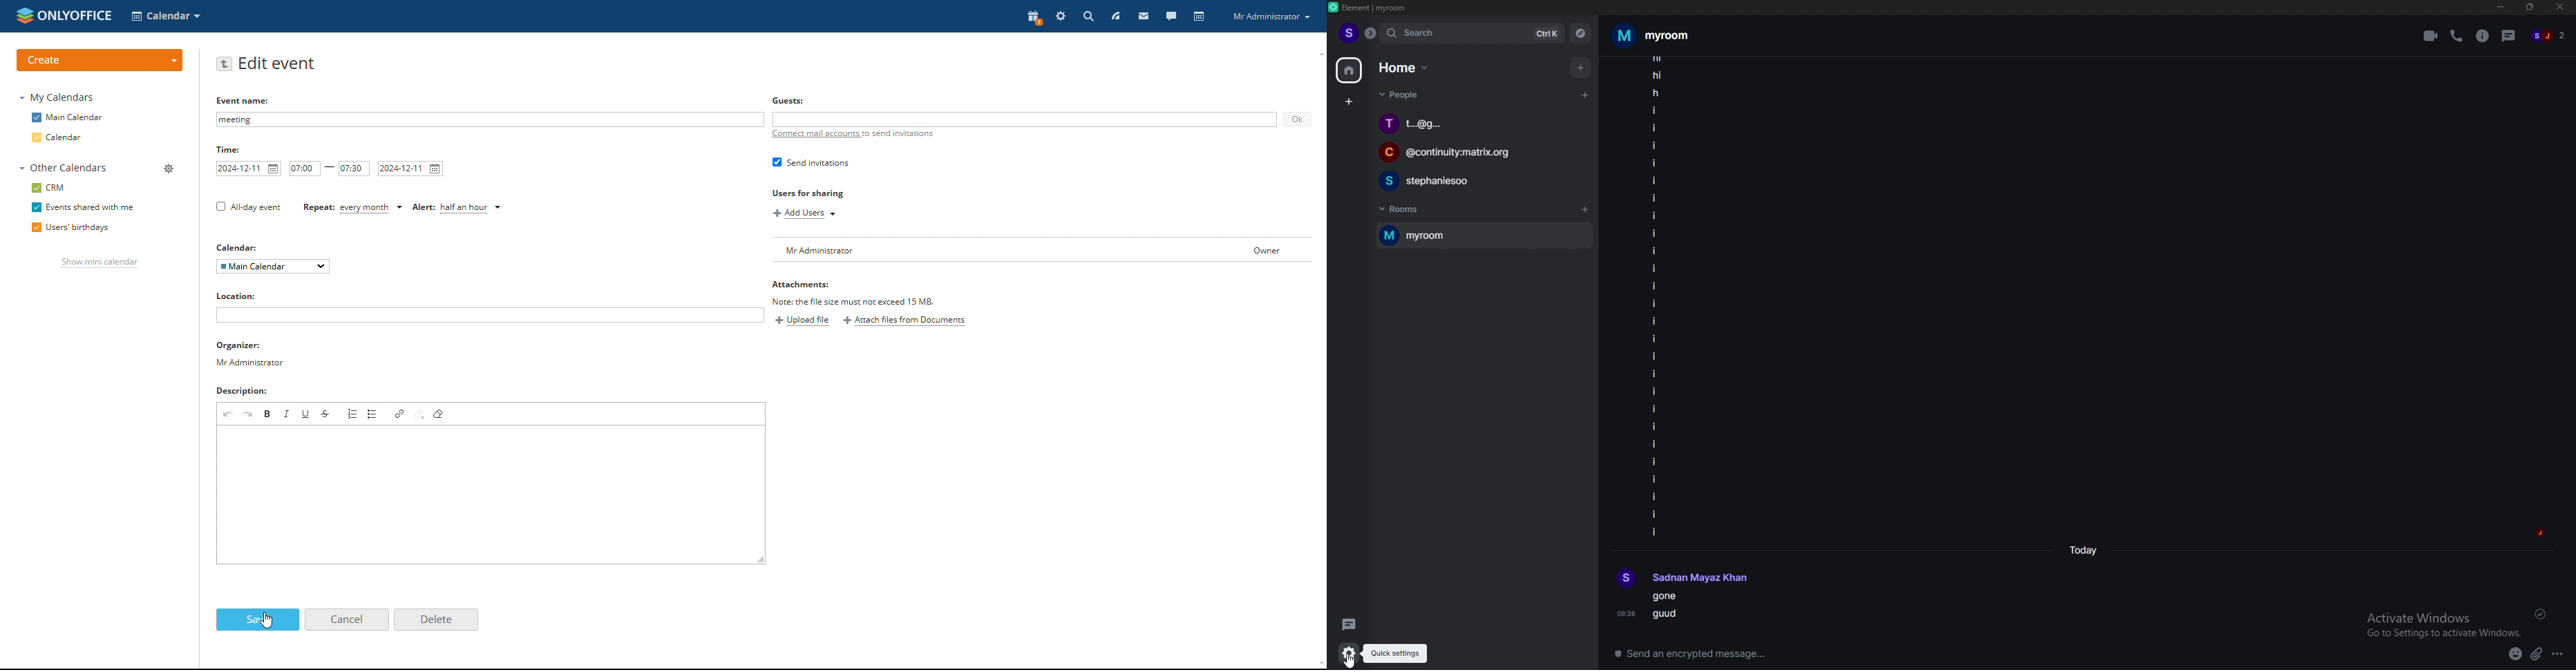 Image resolution: width=2576 pixels, height=672 pixels. What do you see at coordinates (490, 120) in the screenshot?
I see `add event name` at bounding box center [490, 120].